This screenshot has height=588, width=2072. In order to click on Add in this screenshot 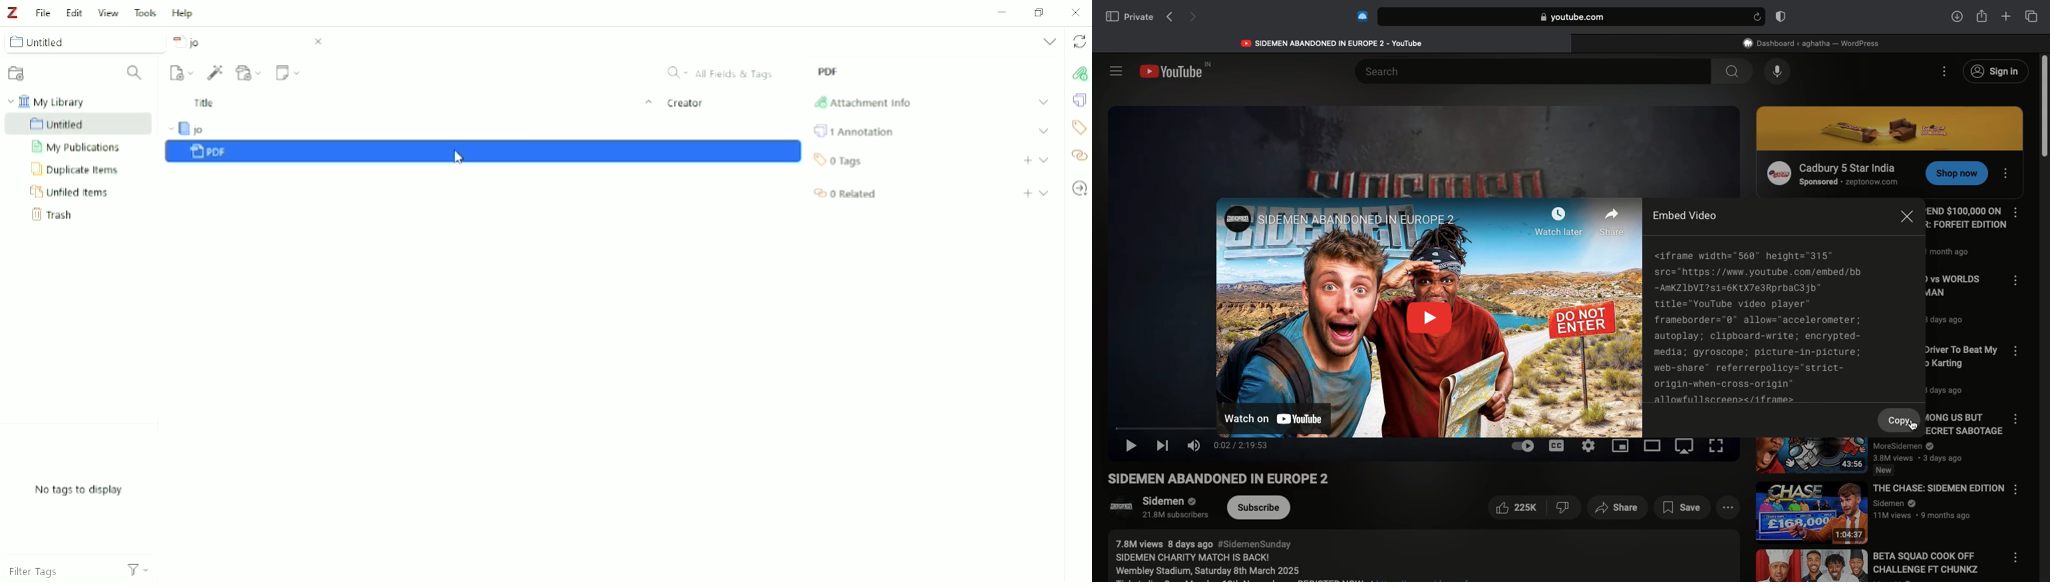, I will do `click(1027, 160)`.